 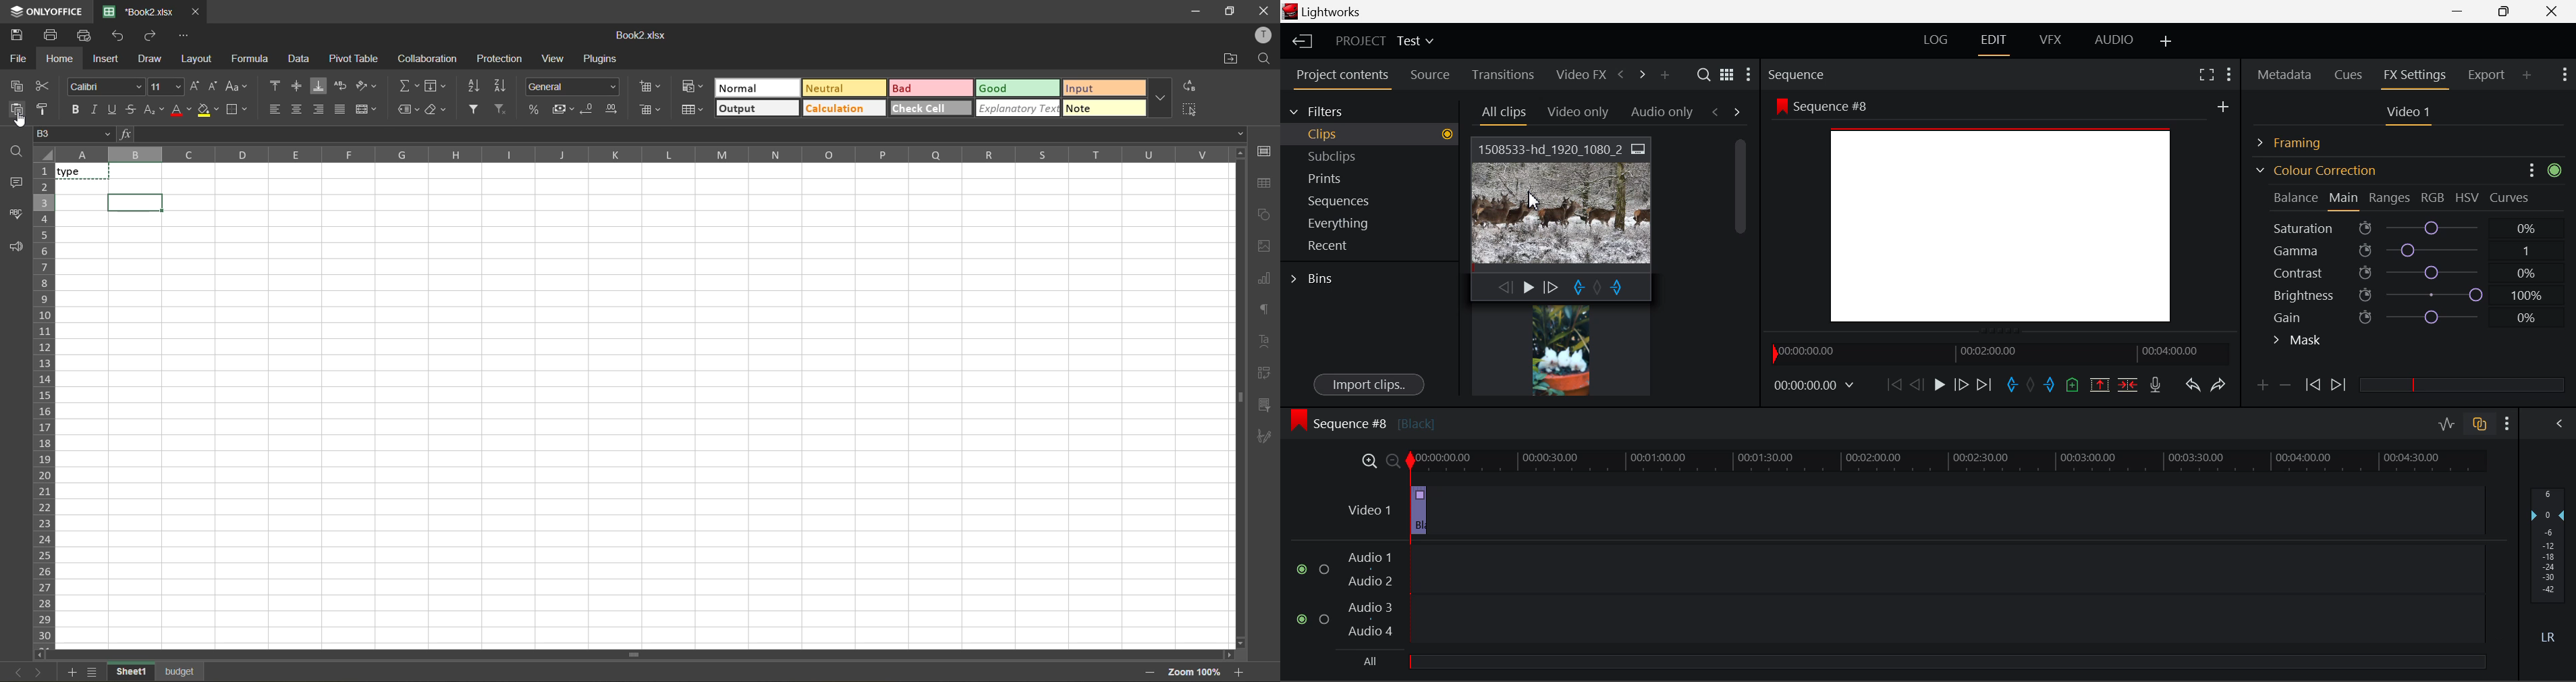 I want to click on Minimize, so click(x=2507, y=11).